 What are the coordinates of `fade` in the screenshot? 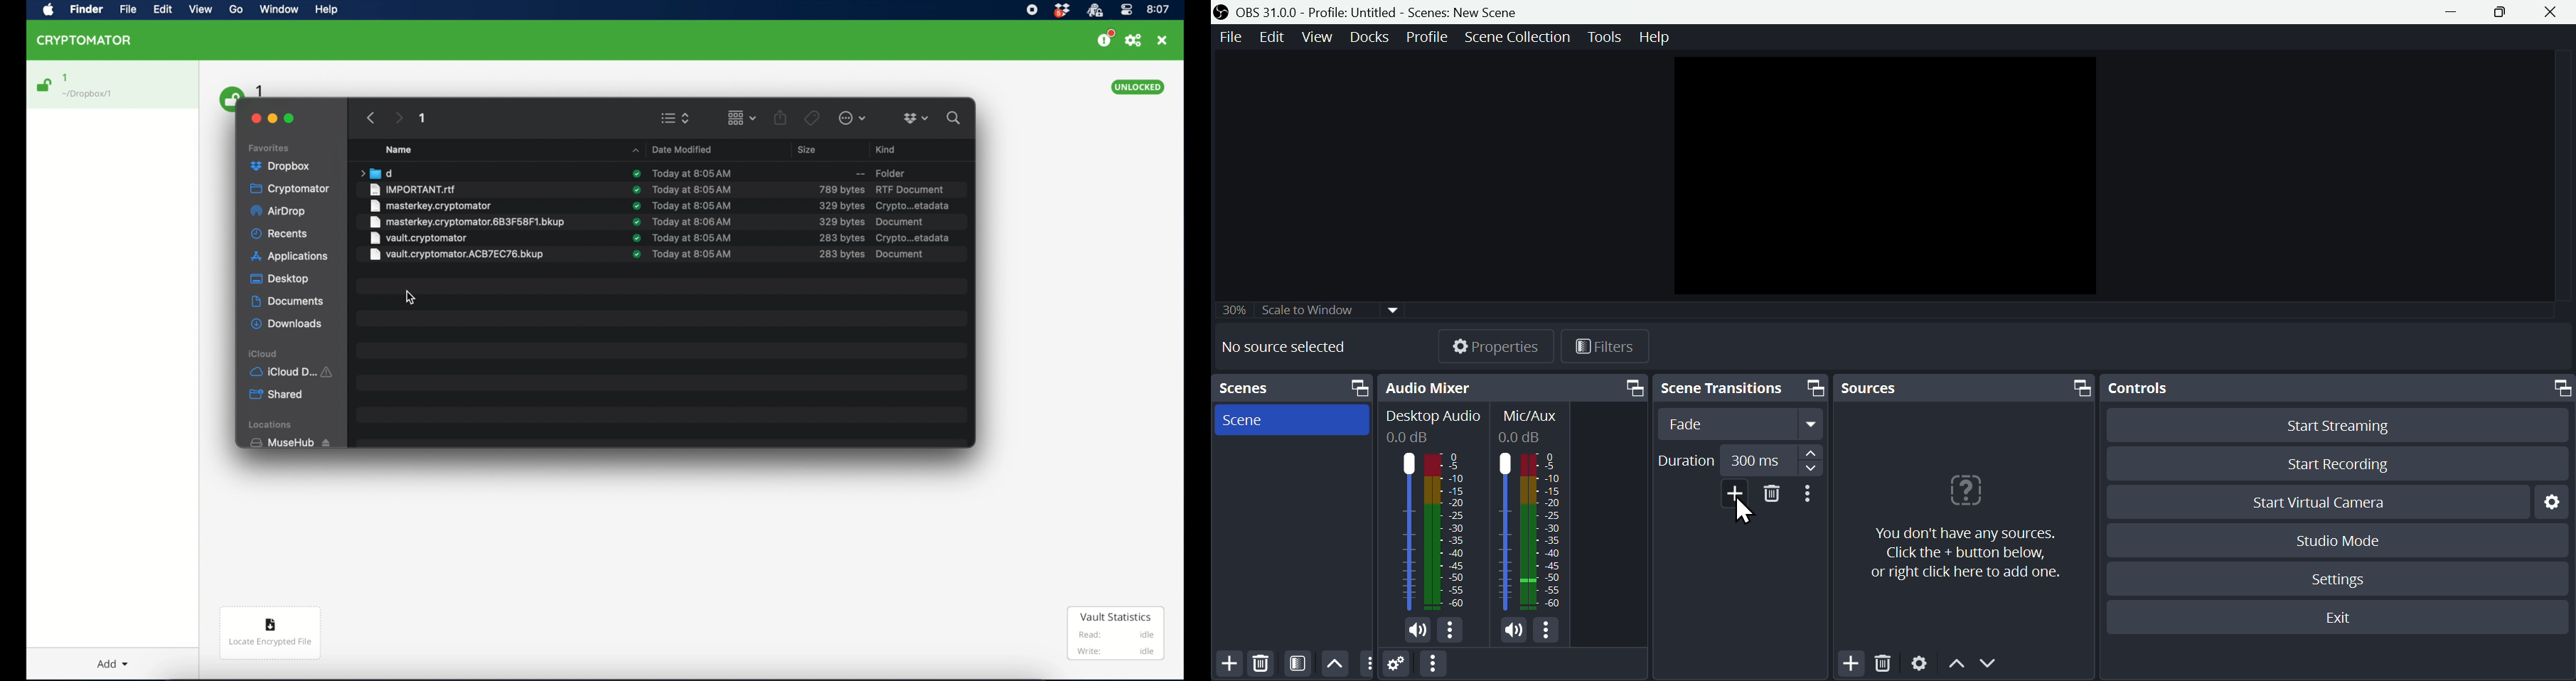 It's located at (1740, 426).